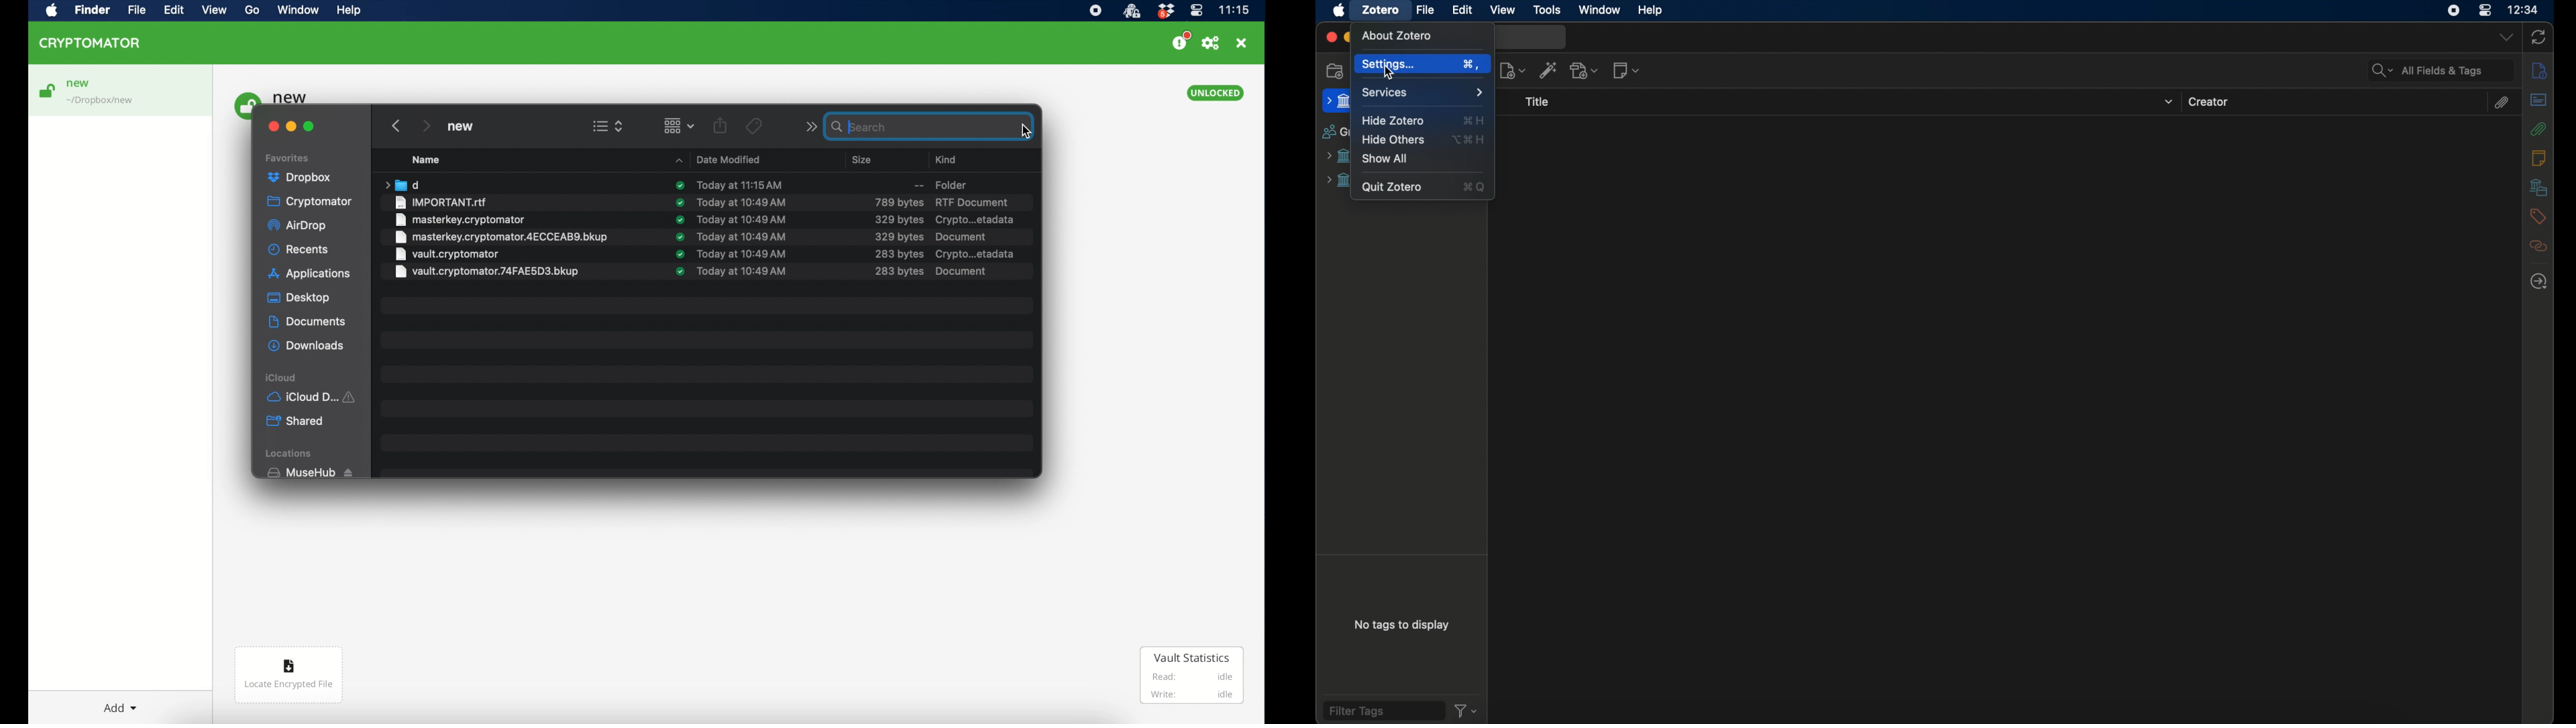  Describe the element at coordinates (91, 43) in the screenshot. I see `cryptomator` at that location.